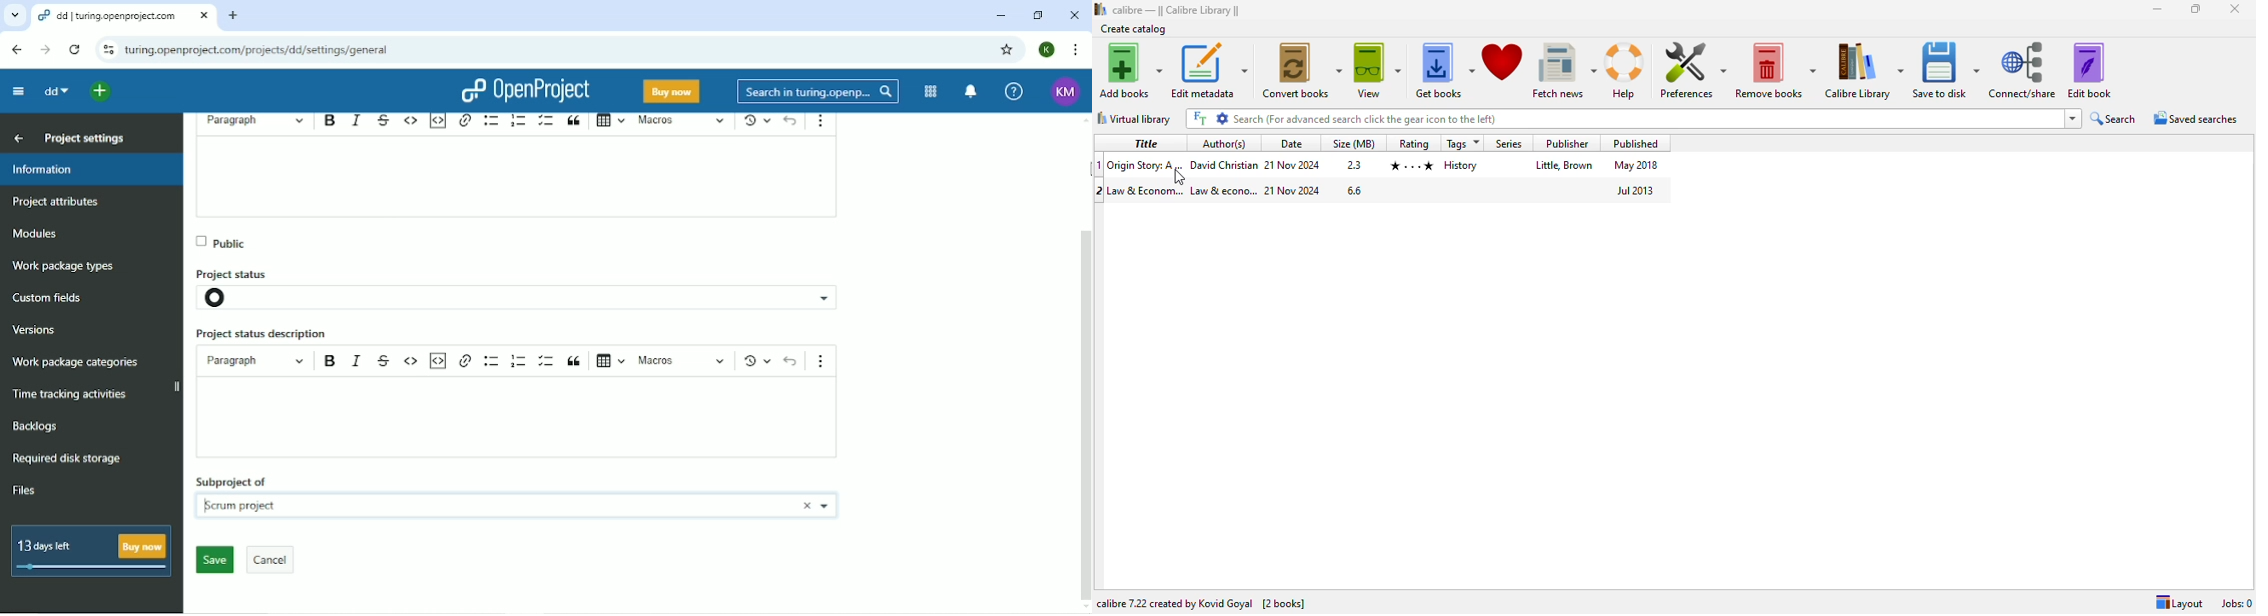 The width and height of the screenshot is (2268, 616). Describe the element at coordinates (1293, 165) in the screenshot. I see `date` at that location.